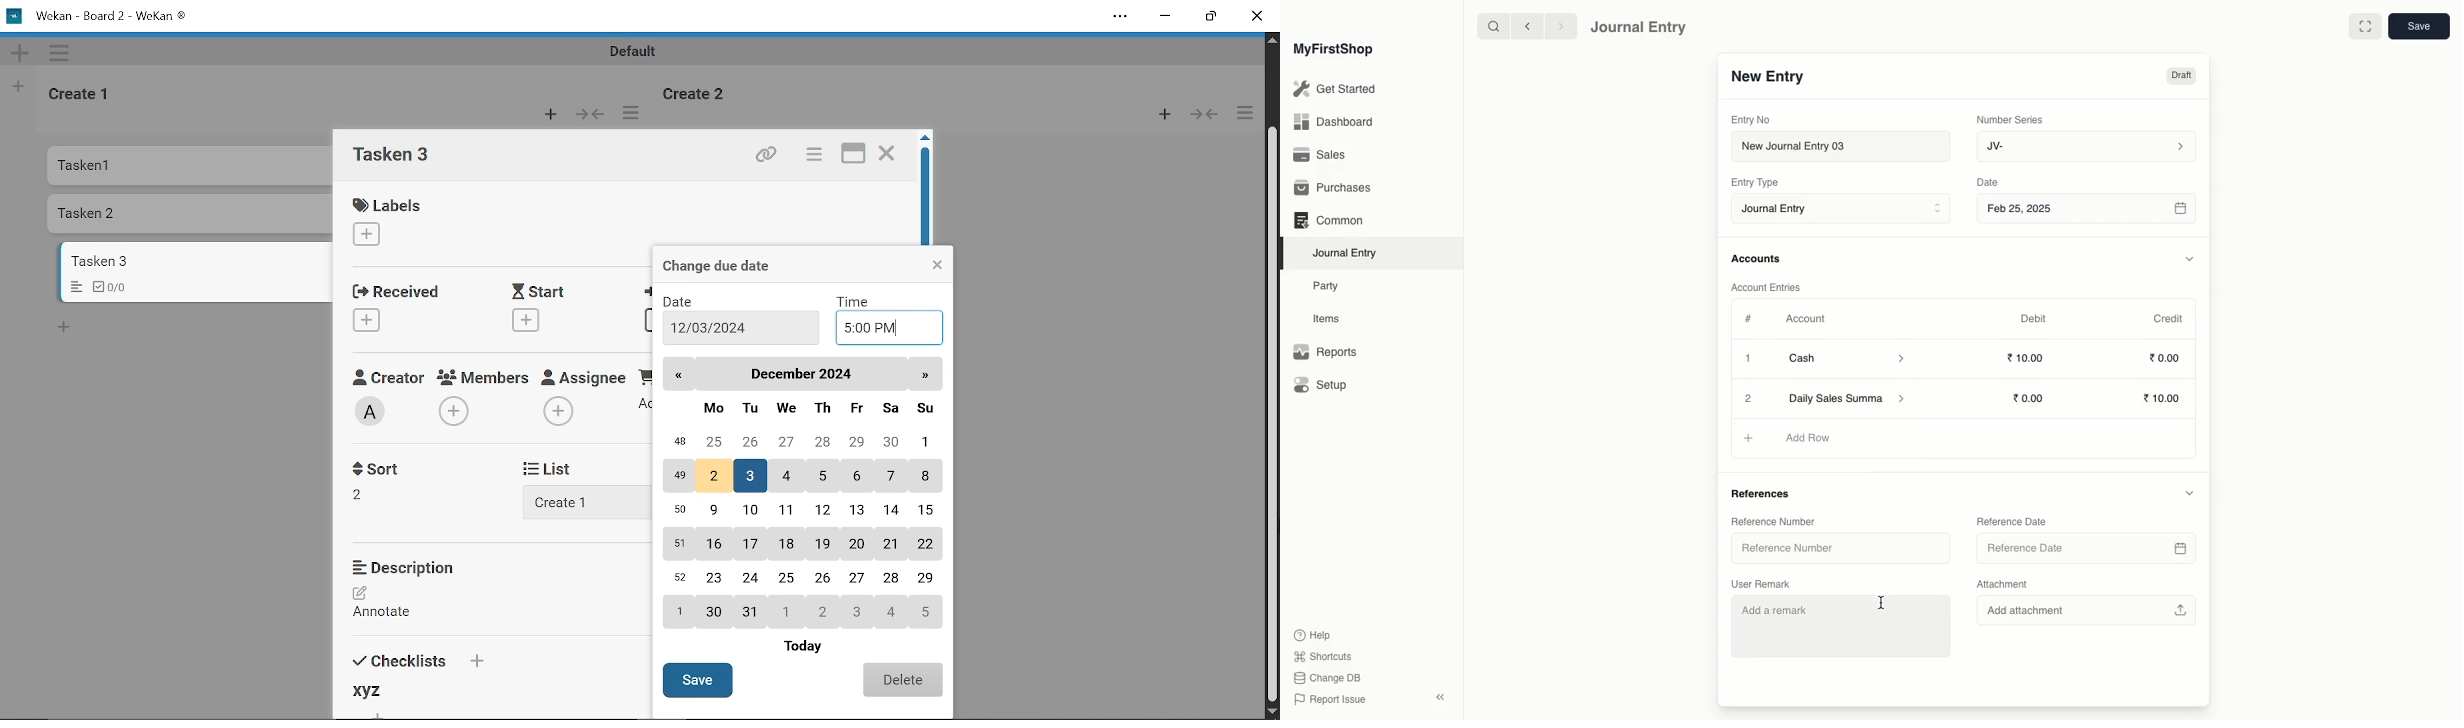  What do you see at coordinates (1310, 634) in the screenshot?
I see `Help` at bounding box center [1310, 634].